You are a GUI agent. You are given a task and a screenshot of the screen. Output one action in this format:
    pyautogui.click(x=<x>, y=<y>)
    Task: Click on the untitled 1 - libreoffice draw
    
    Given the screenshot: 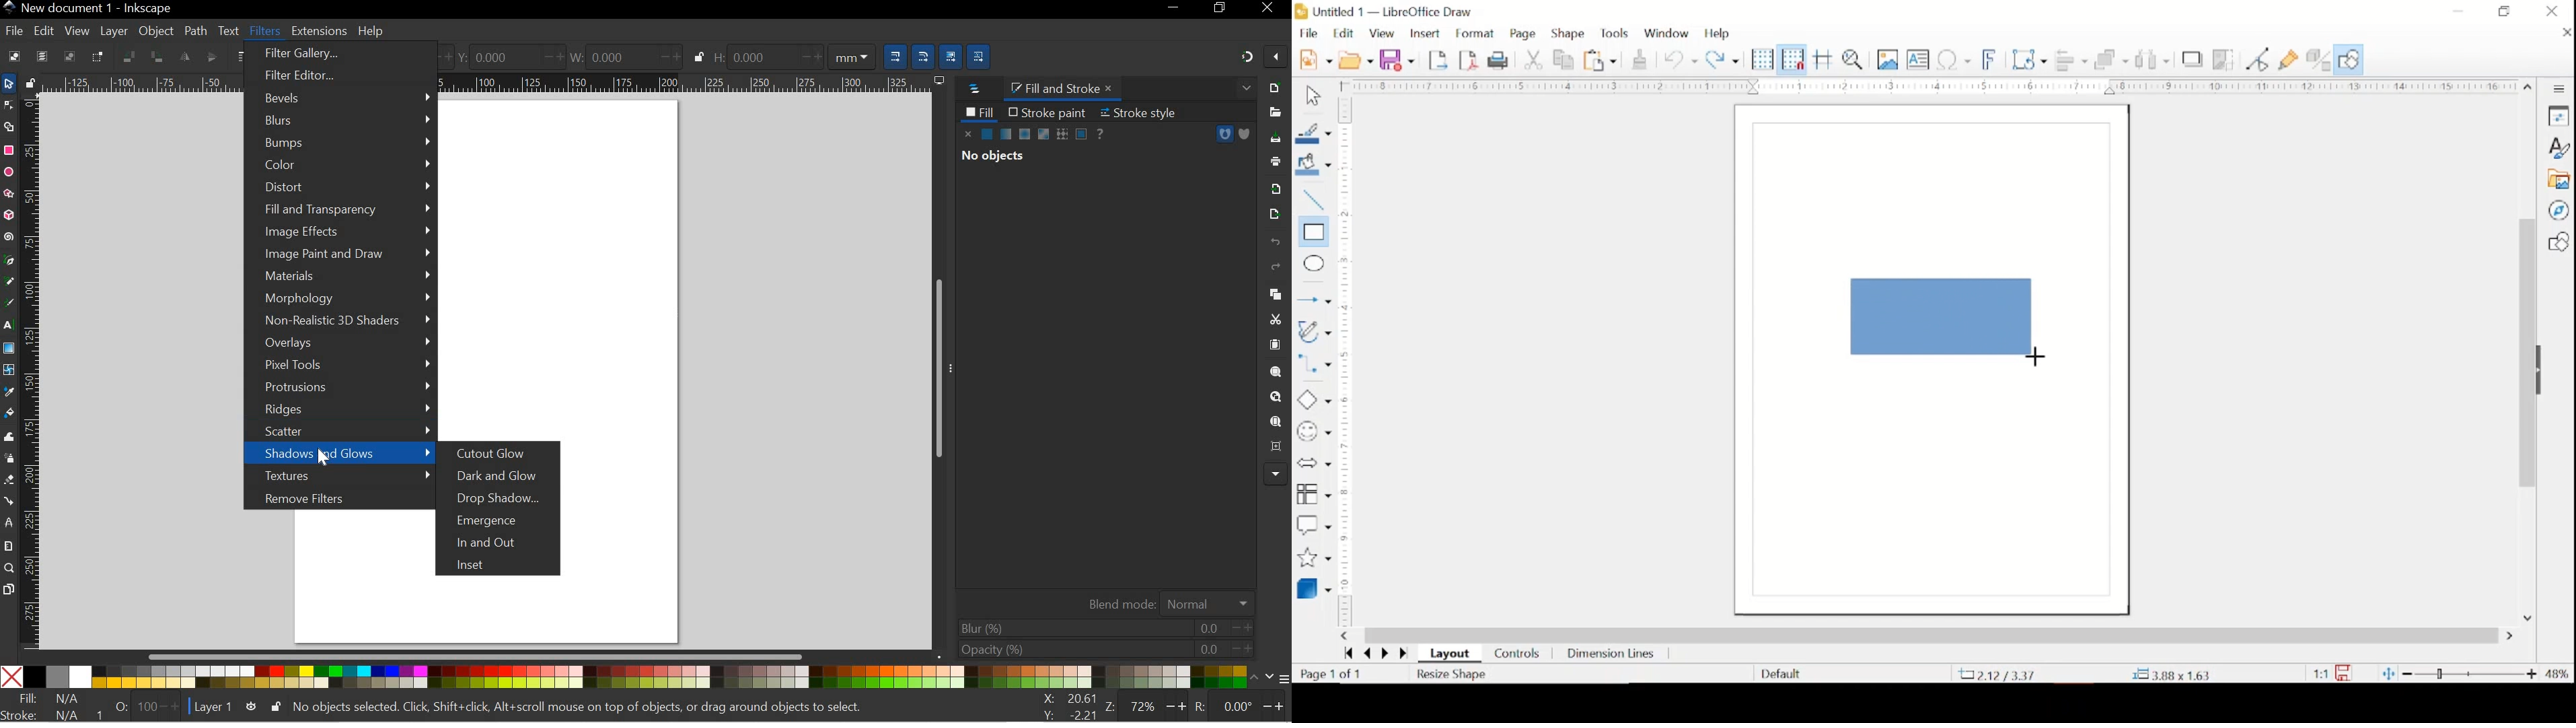 What is the action you would take?
    pyautogui.click(x=1386, y=13)
    